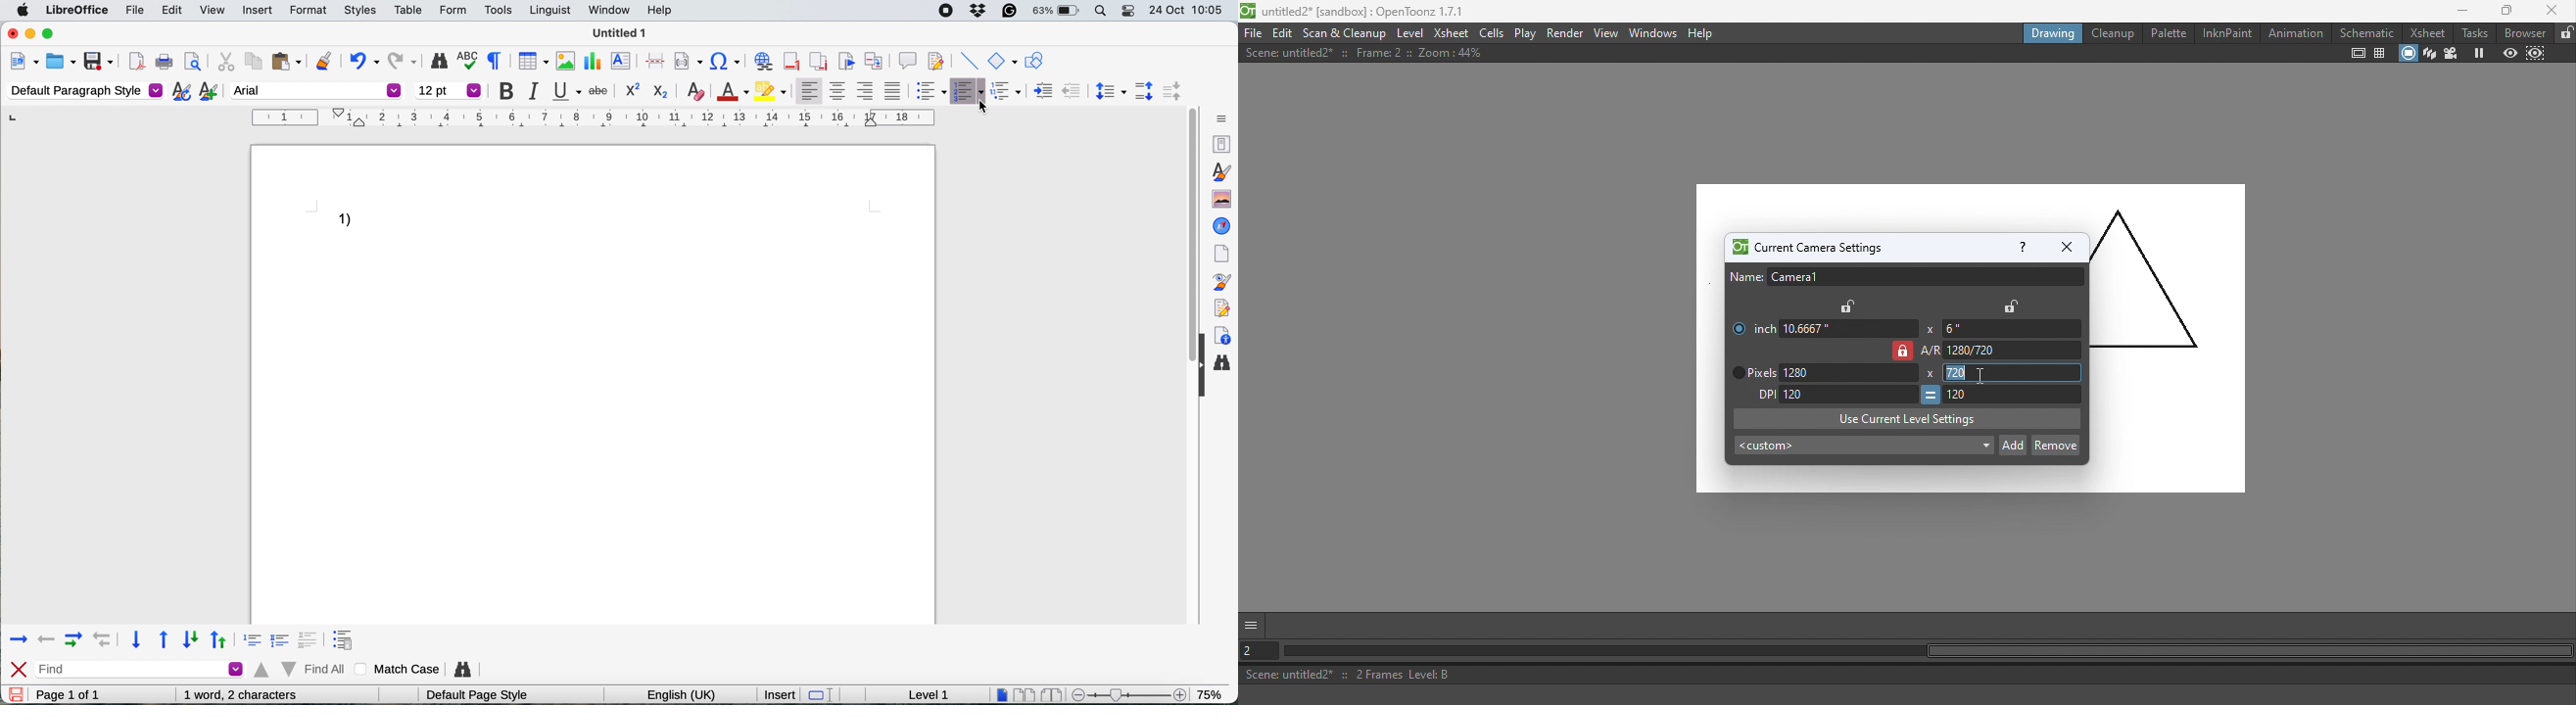  Describe the element at coordinates (1907, 418) in the screenshot. I see `Use current level settings` at that location.